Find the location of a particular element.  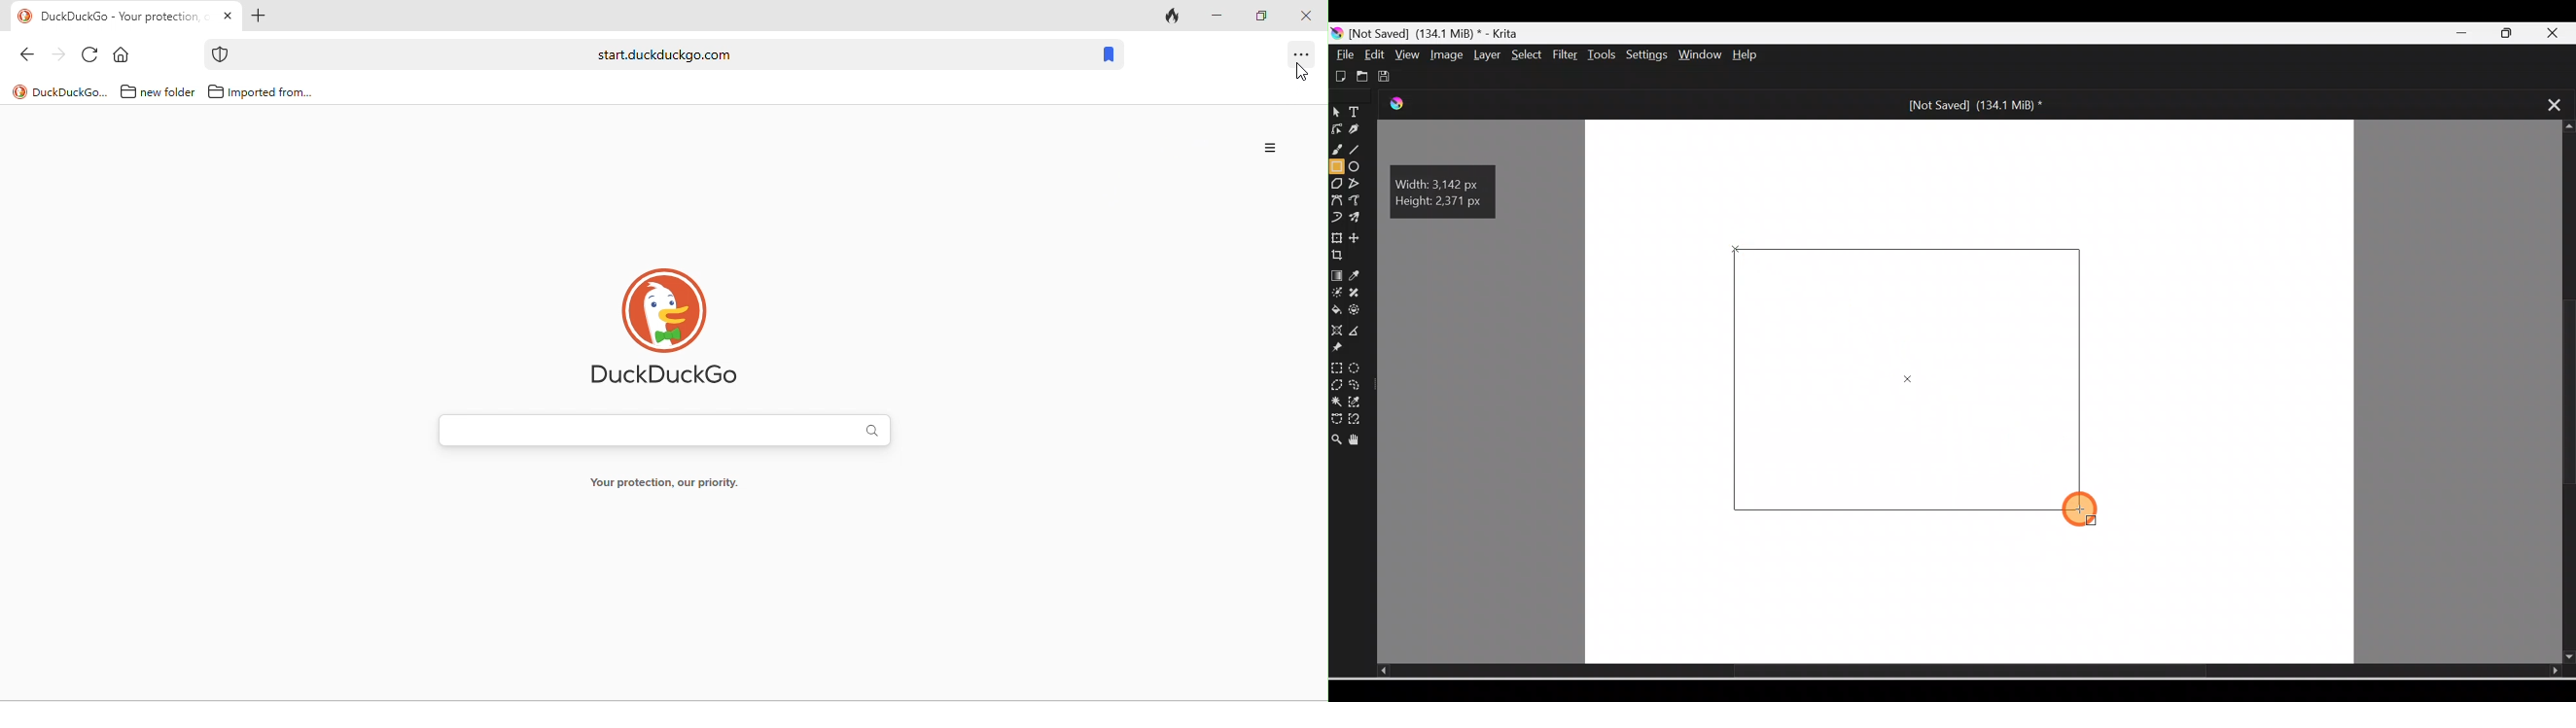

Fill a contiguous area of color with color is located at coordinates (1337, 311).